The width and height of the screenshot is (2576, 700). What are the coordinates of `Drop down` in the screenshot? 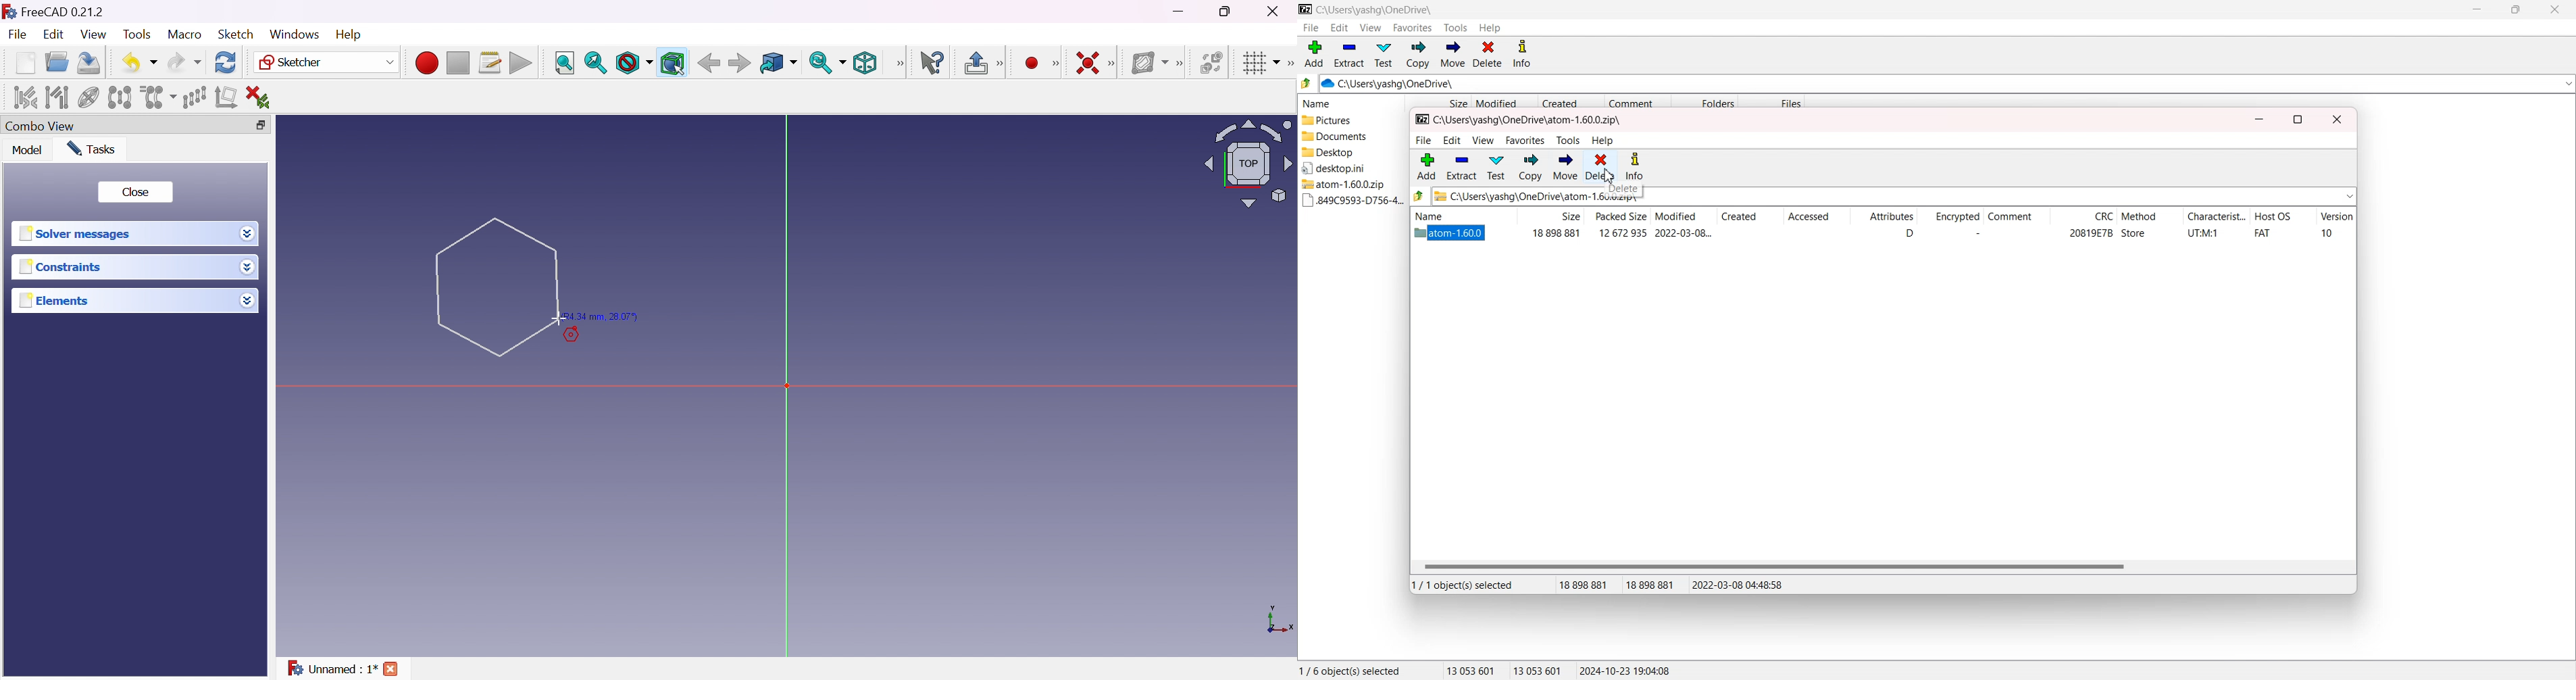 It's located at (251, 268).